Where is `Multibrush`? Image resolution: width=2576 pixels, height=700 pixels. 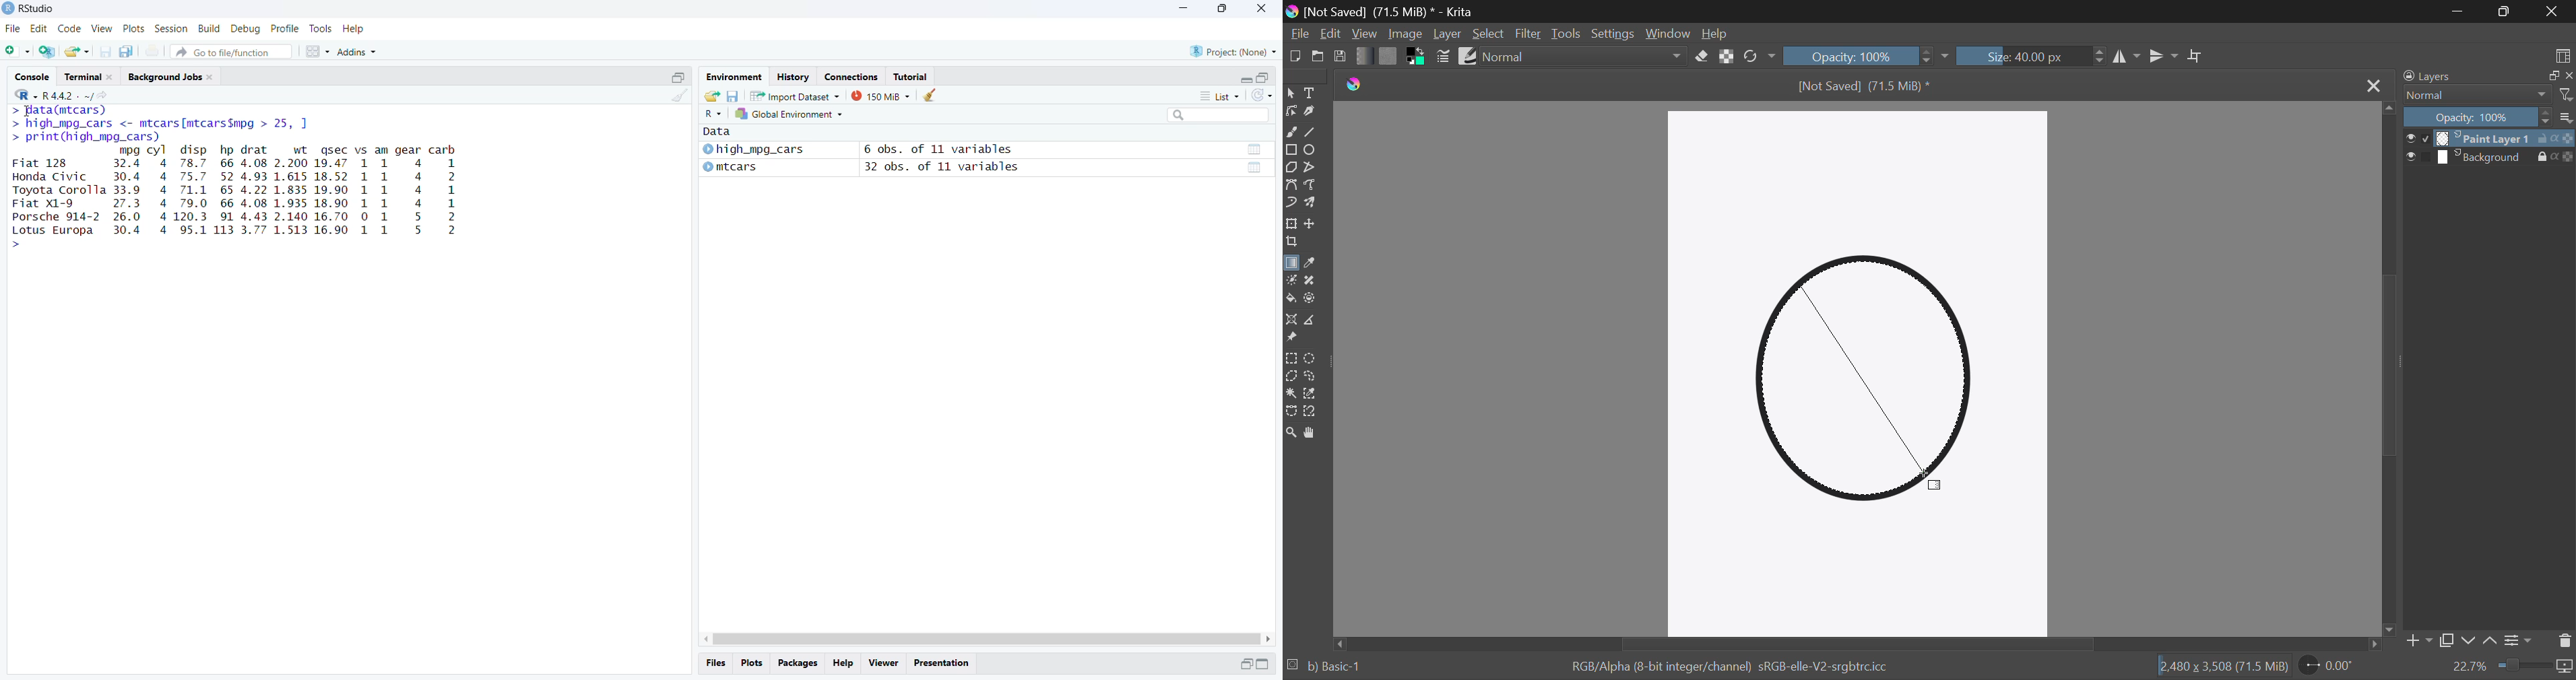
Multibrush is located at coordinates (1312, 204).